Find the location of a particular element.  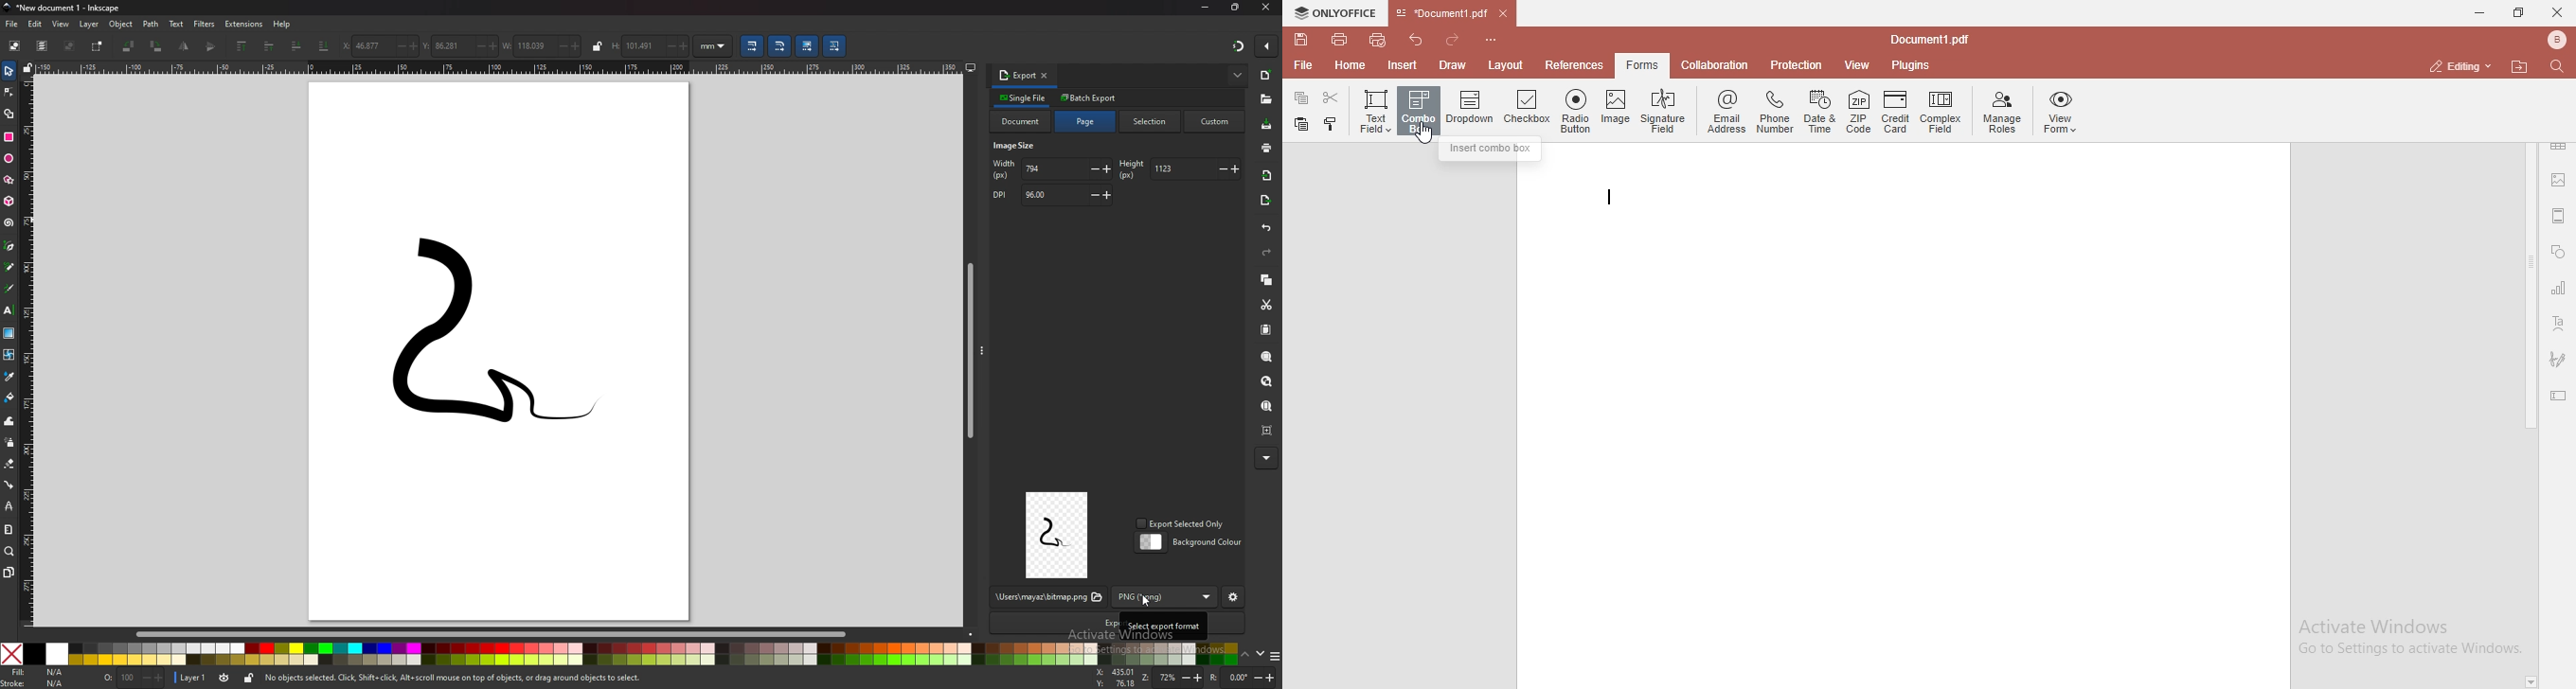

shape builder is located at coordinates (9, 113).